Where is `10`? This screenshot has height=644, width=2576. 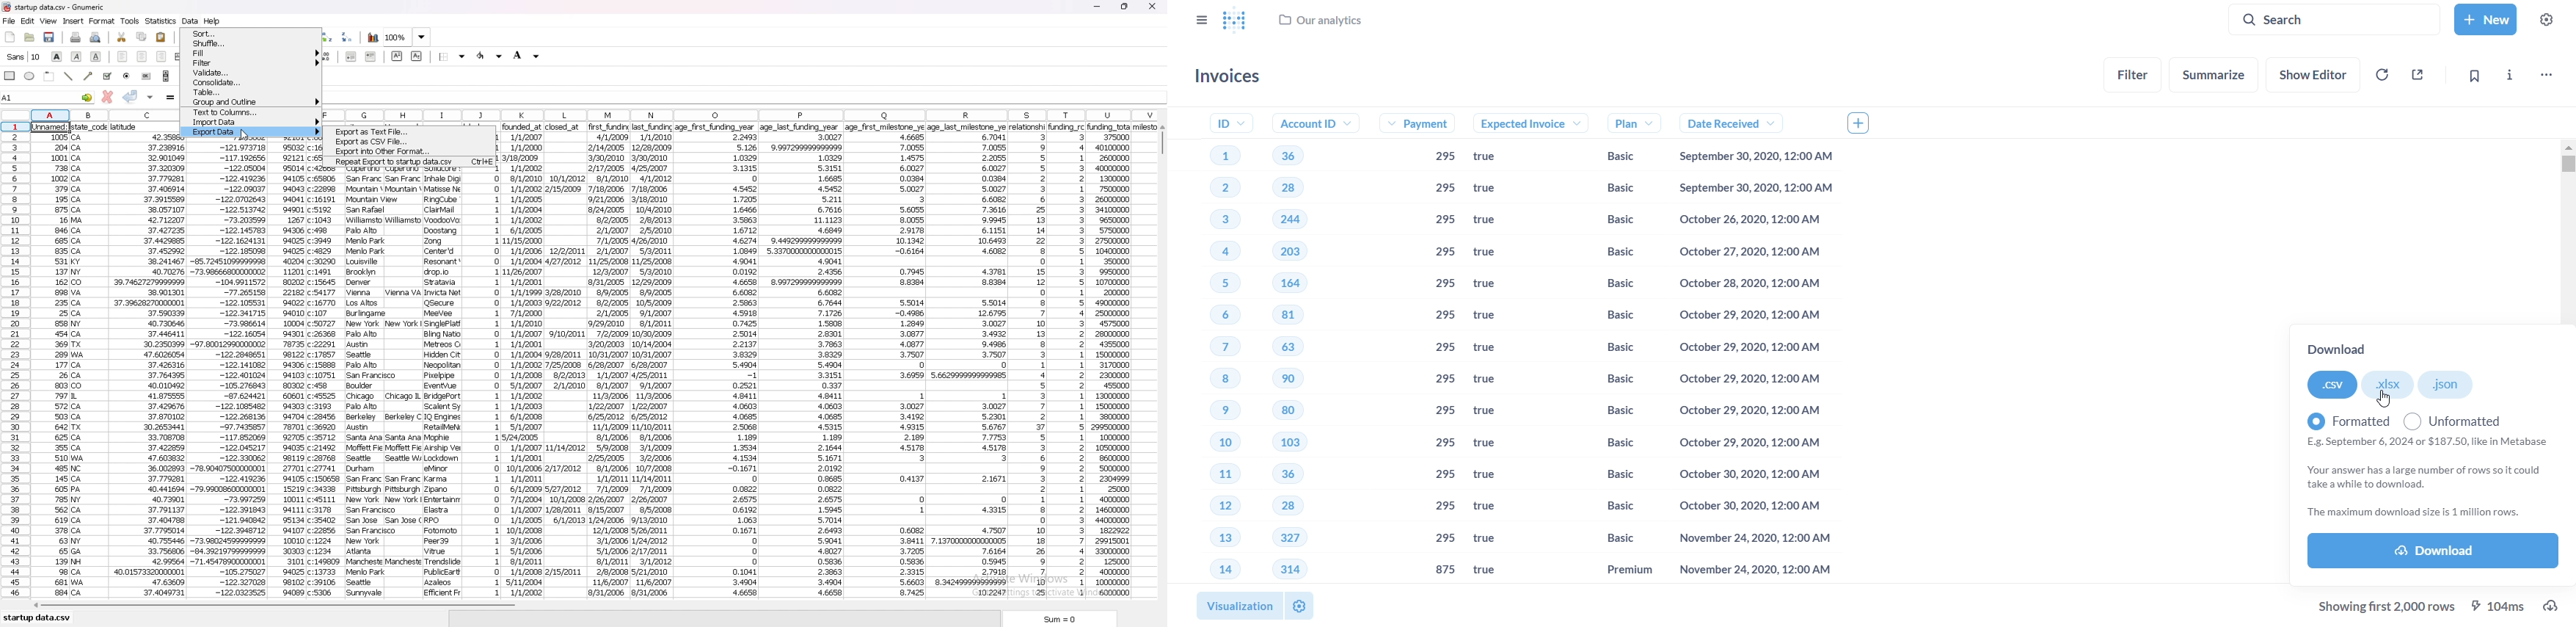 10 is located at coordinates (1212, 446).